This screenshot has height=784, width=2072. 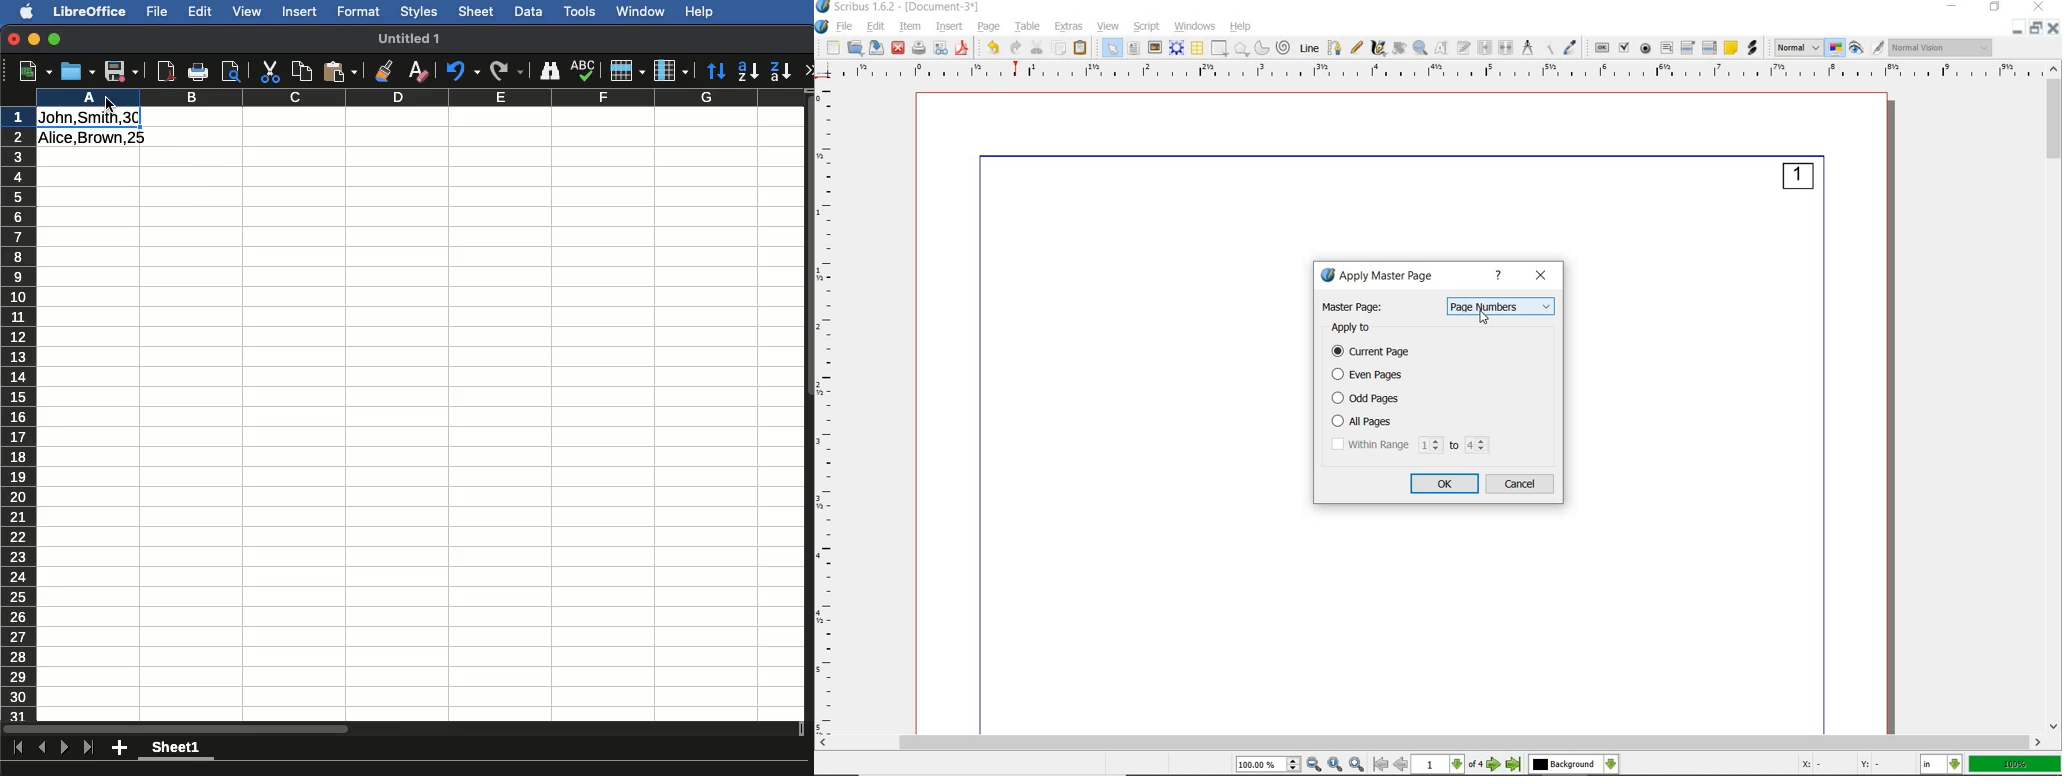 What do you see at coordinates (1507, 48) in the screenshot?
I see `unlink text frames` at bounding box center [1507, 48].